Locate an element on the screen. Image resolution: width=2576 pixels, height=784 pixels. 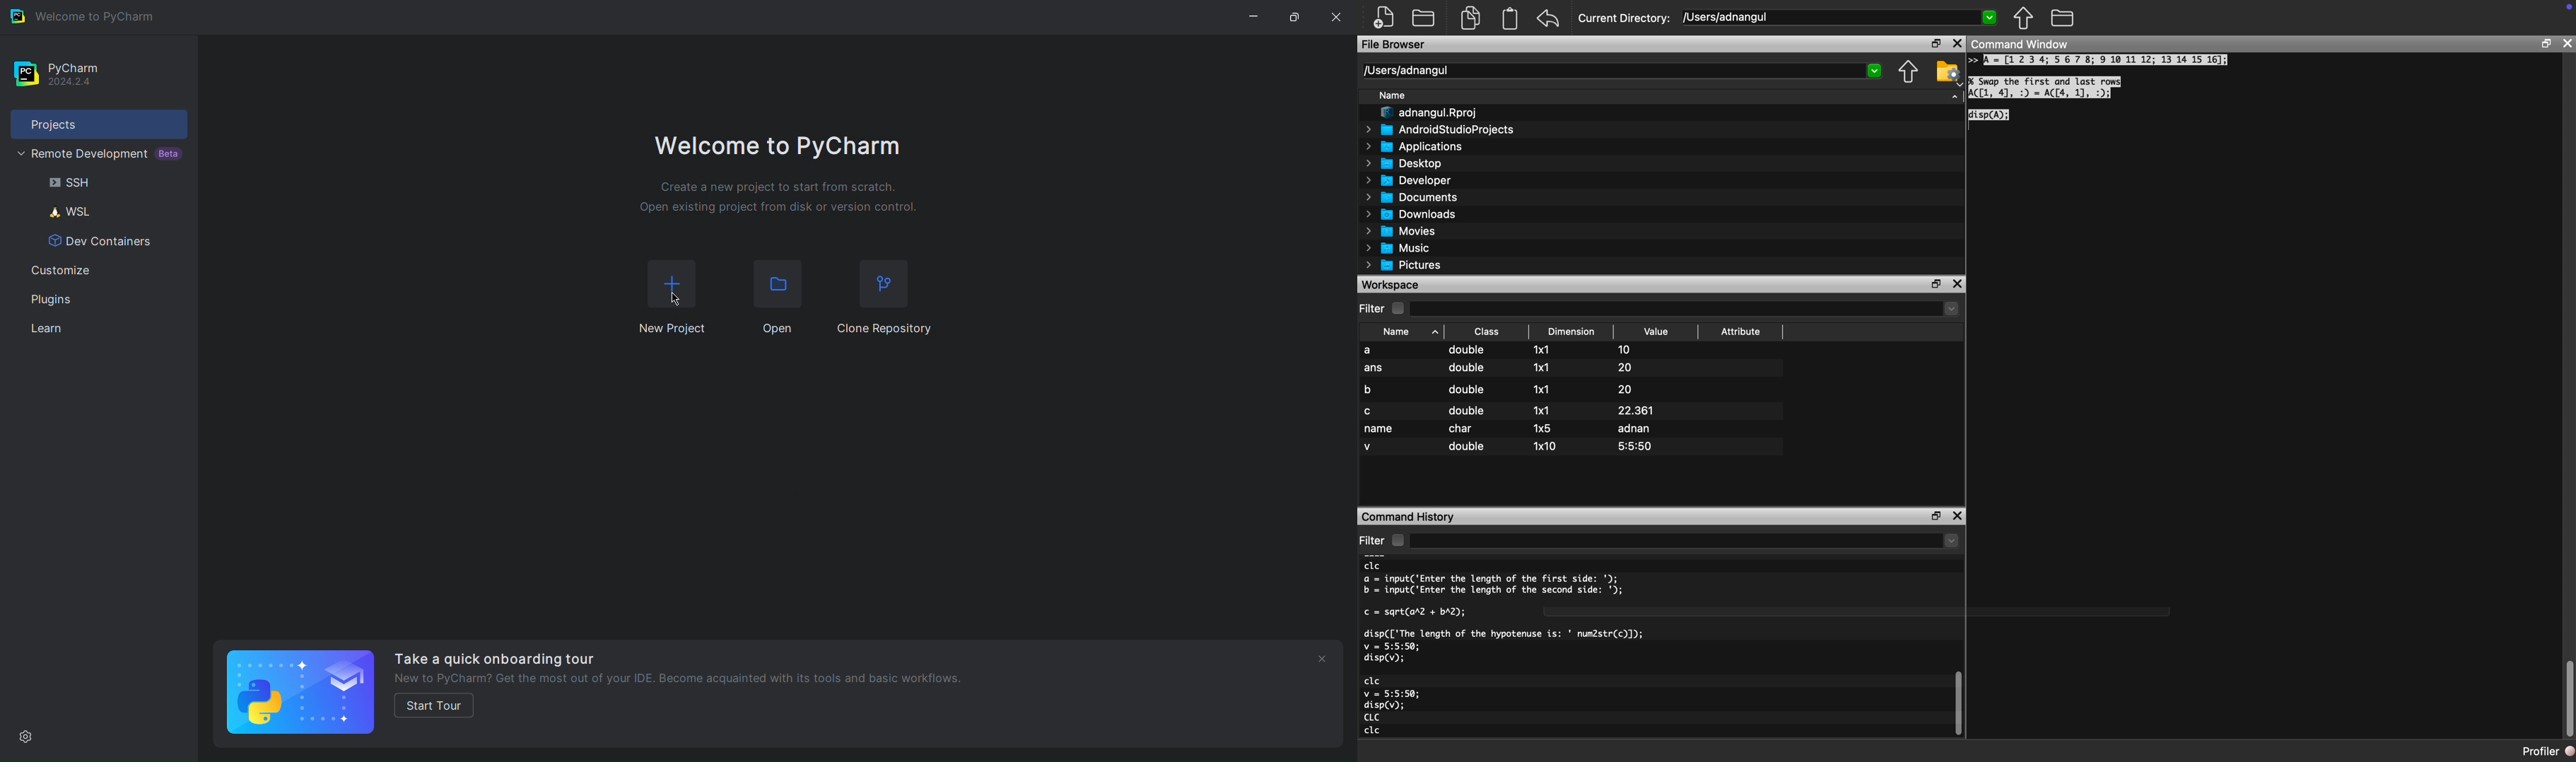
Command History is located at coordinates (1410, 516).